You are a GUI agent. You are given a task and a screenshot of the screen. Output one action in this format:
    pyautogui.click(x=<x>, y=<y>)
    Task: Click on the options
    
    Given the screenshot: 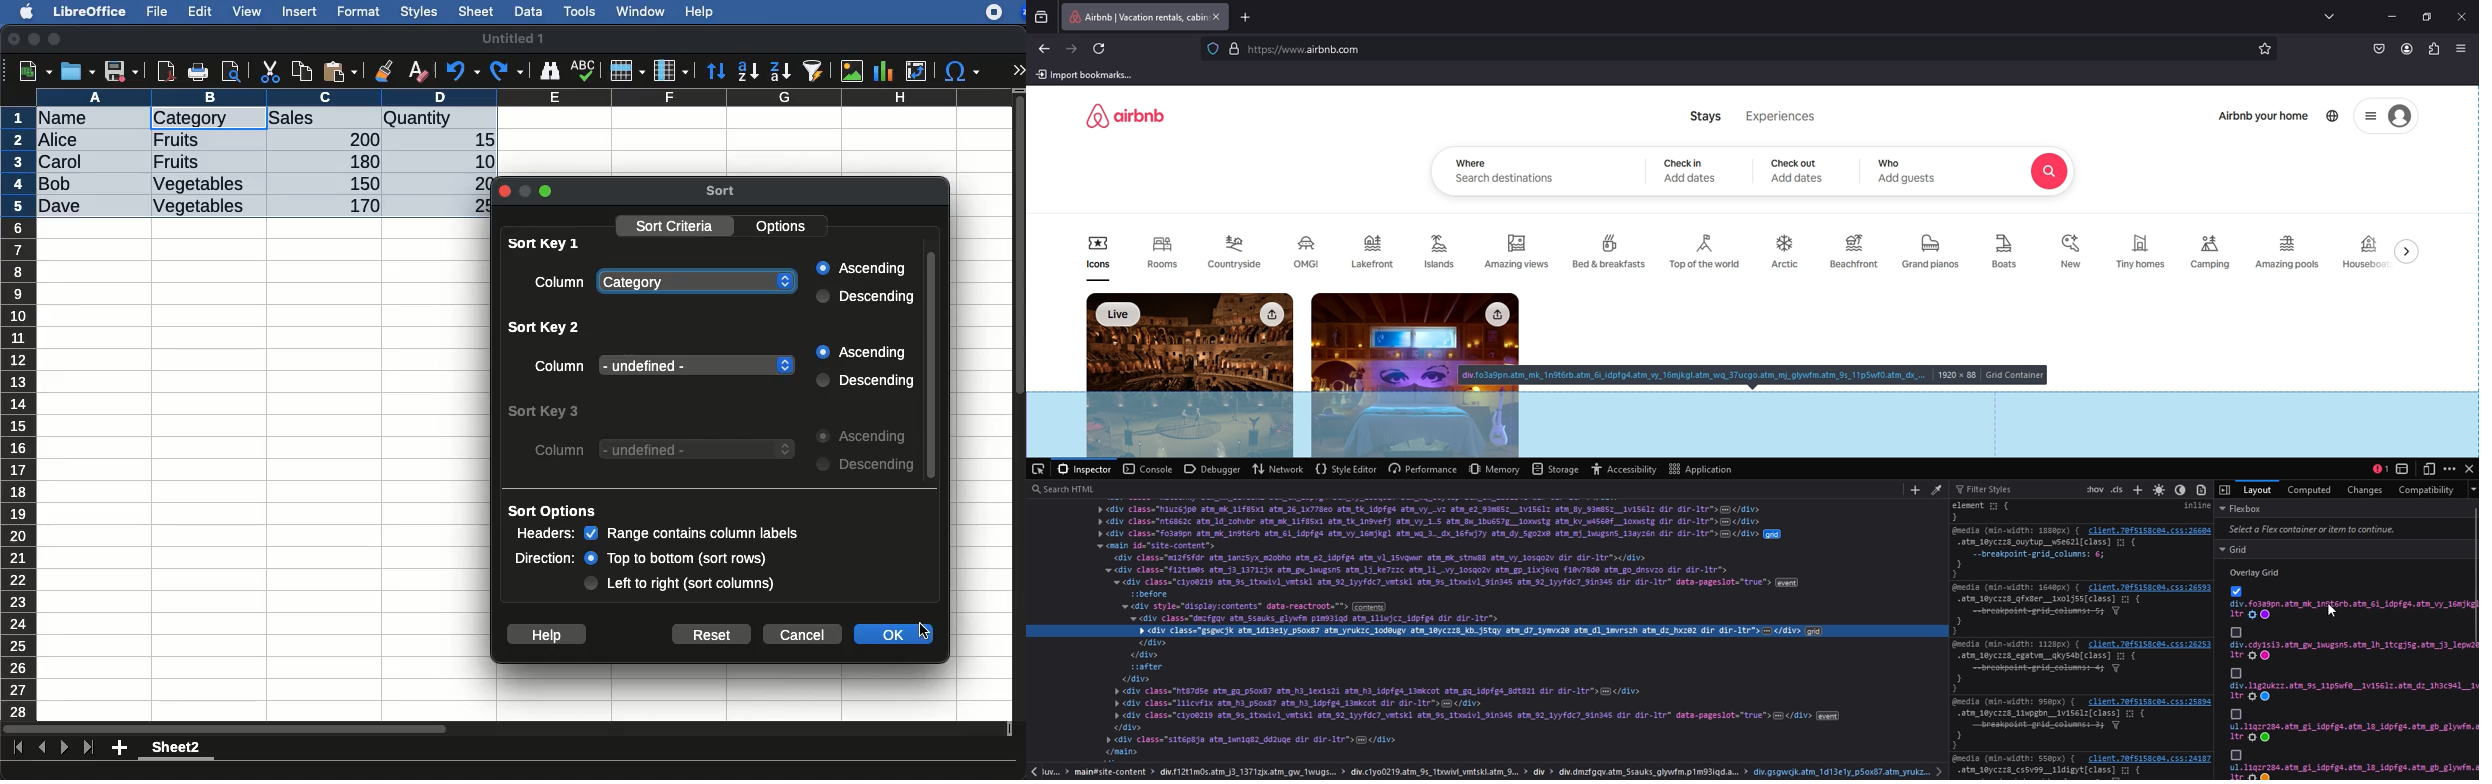 What is the action you would take?
    pyautogui.click(x=2371, y=117)
    